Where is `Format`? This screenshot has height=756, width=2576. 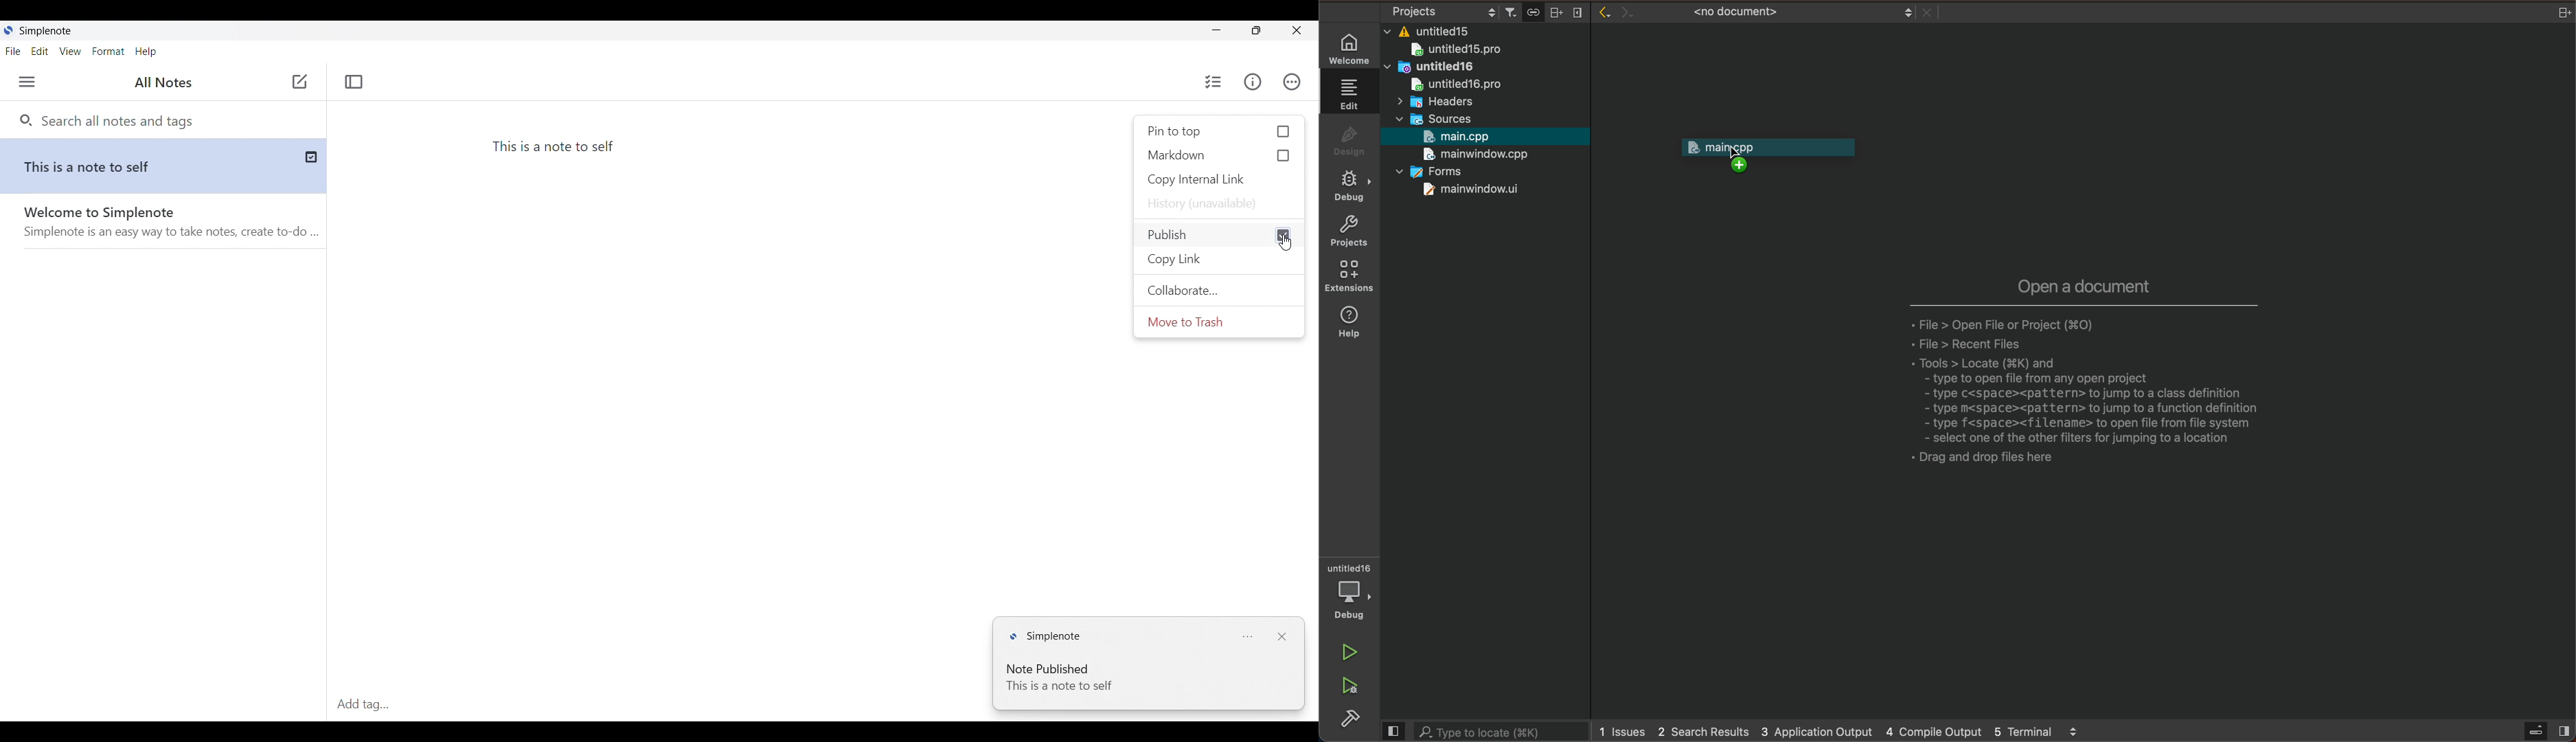 Format is located at coordinates (109, 52).